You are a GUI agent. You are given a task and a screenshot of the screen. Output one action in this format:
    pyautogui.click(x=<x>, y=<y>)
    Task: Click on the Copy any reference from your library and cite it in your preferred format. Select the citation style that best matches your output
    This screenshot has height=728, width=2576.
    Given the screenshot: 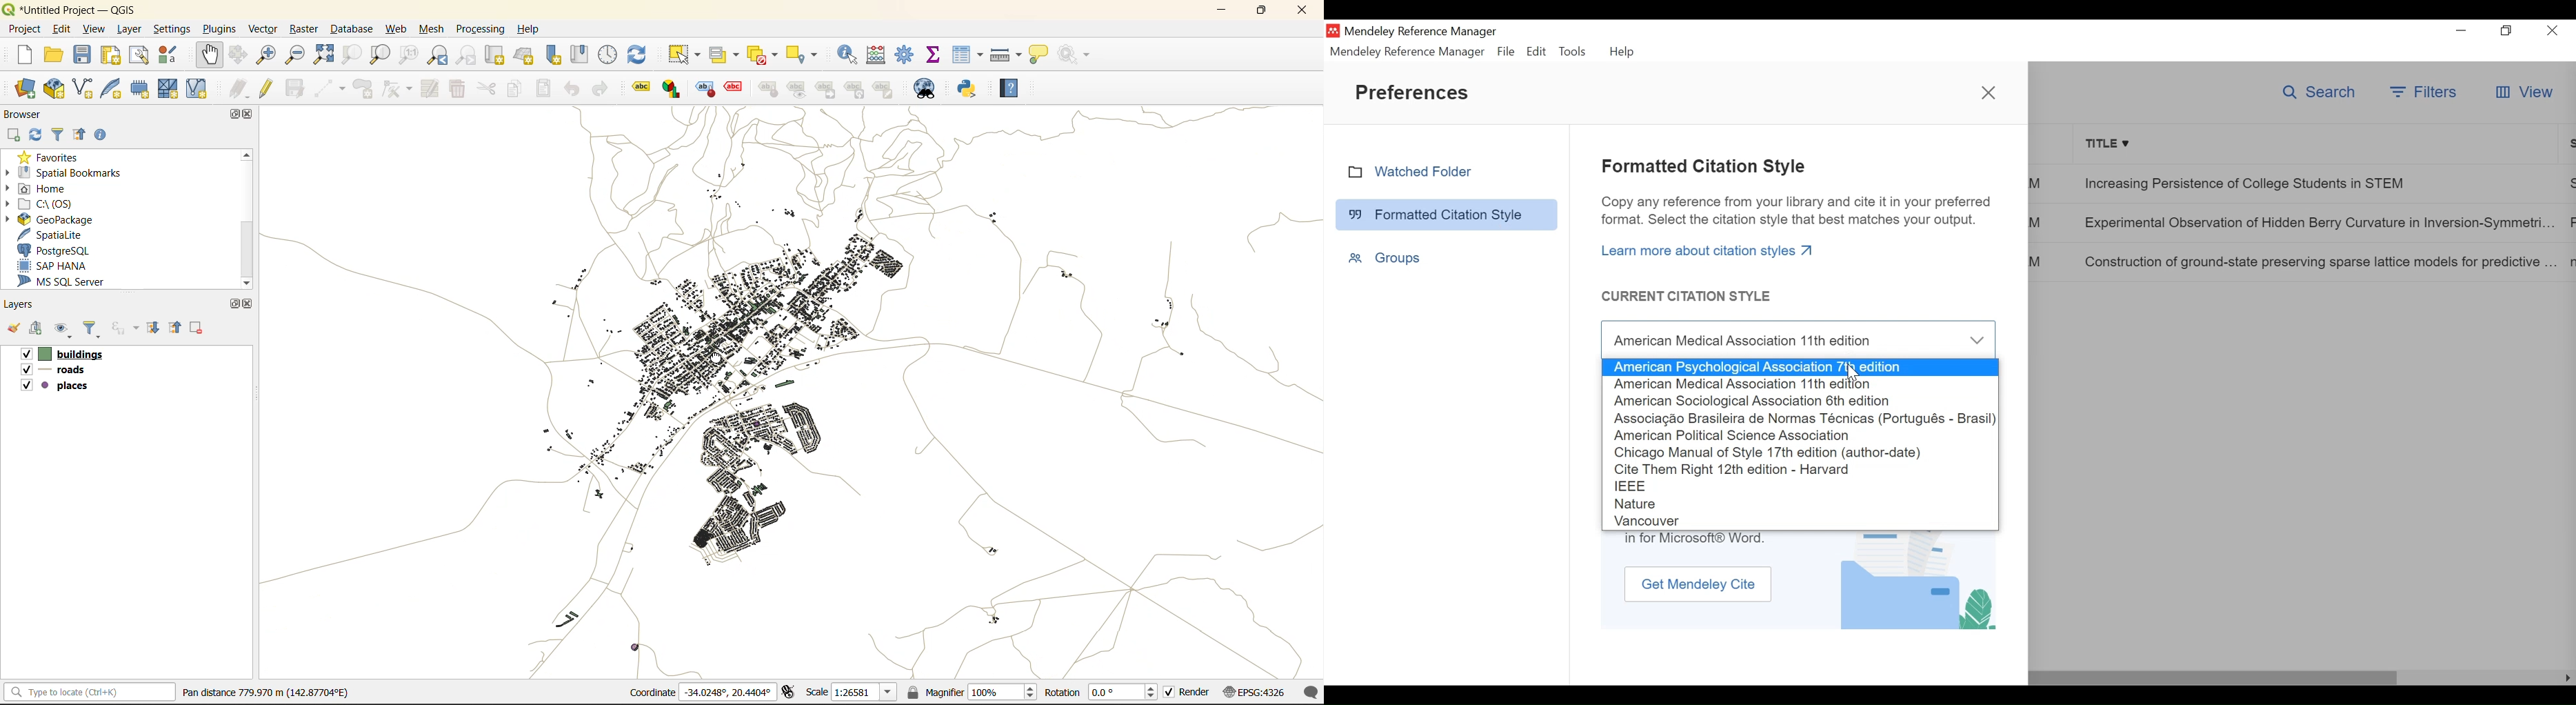 What is the action you would take?
    pyautogui.click(x=1796, y=212)
    